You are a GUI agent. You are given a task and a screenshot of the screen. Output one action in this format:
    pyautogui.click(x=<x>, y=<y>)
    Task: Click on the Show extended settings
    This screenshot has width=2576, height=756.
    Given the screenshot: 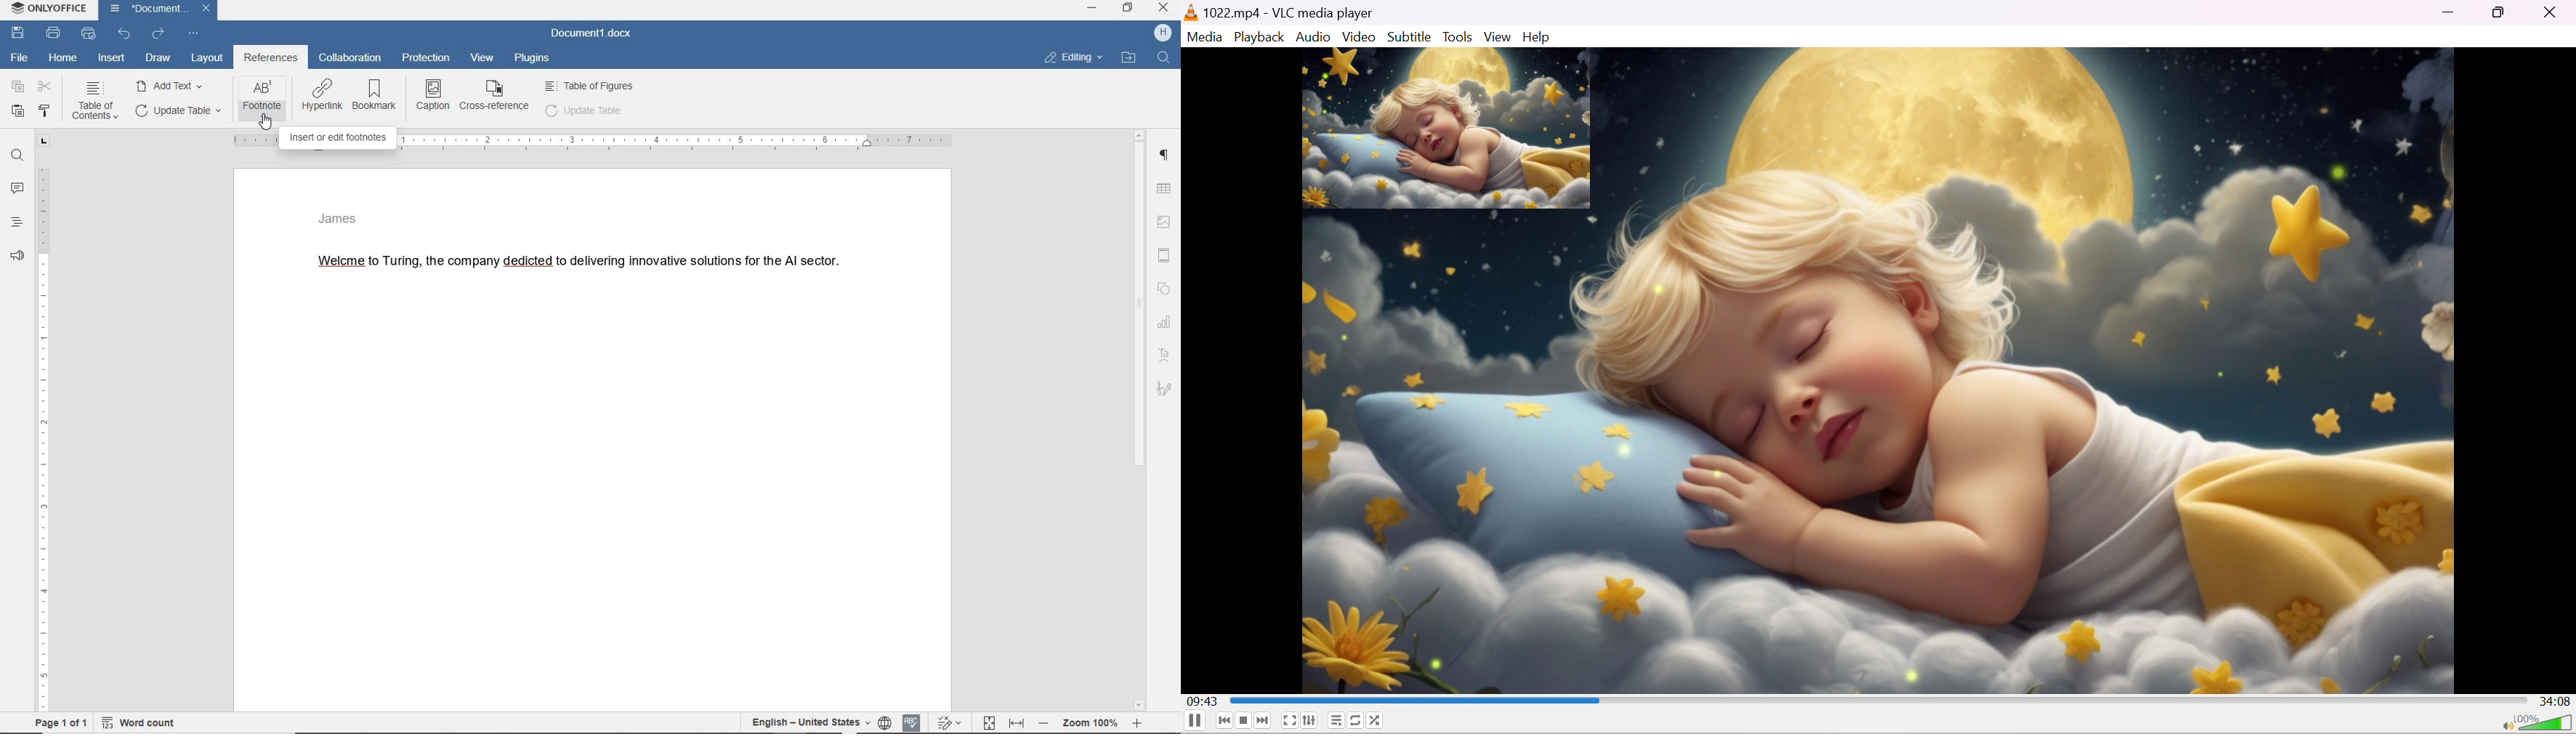 What is the action you would take?
    pyautogui.click(x=1309, y=722)
    